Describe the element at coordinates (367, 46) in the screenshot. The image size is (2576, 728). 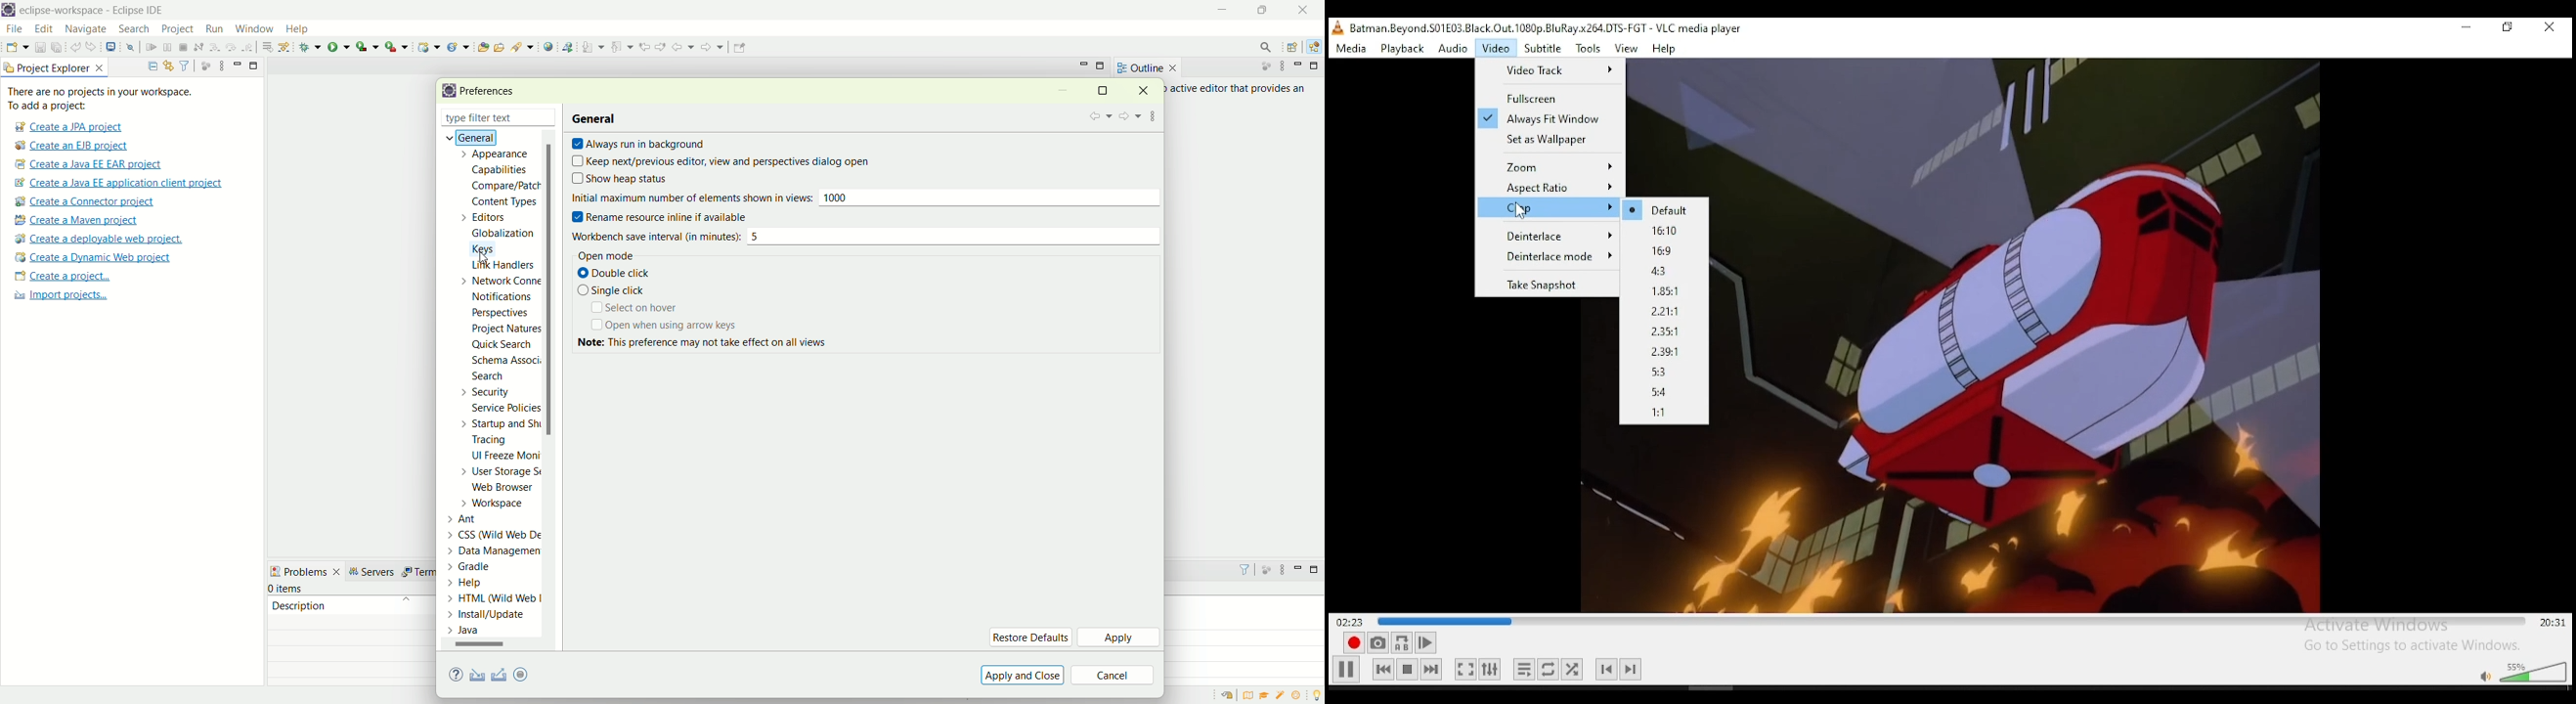
I see `coverage` at that location.